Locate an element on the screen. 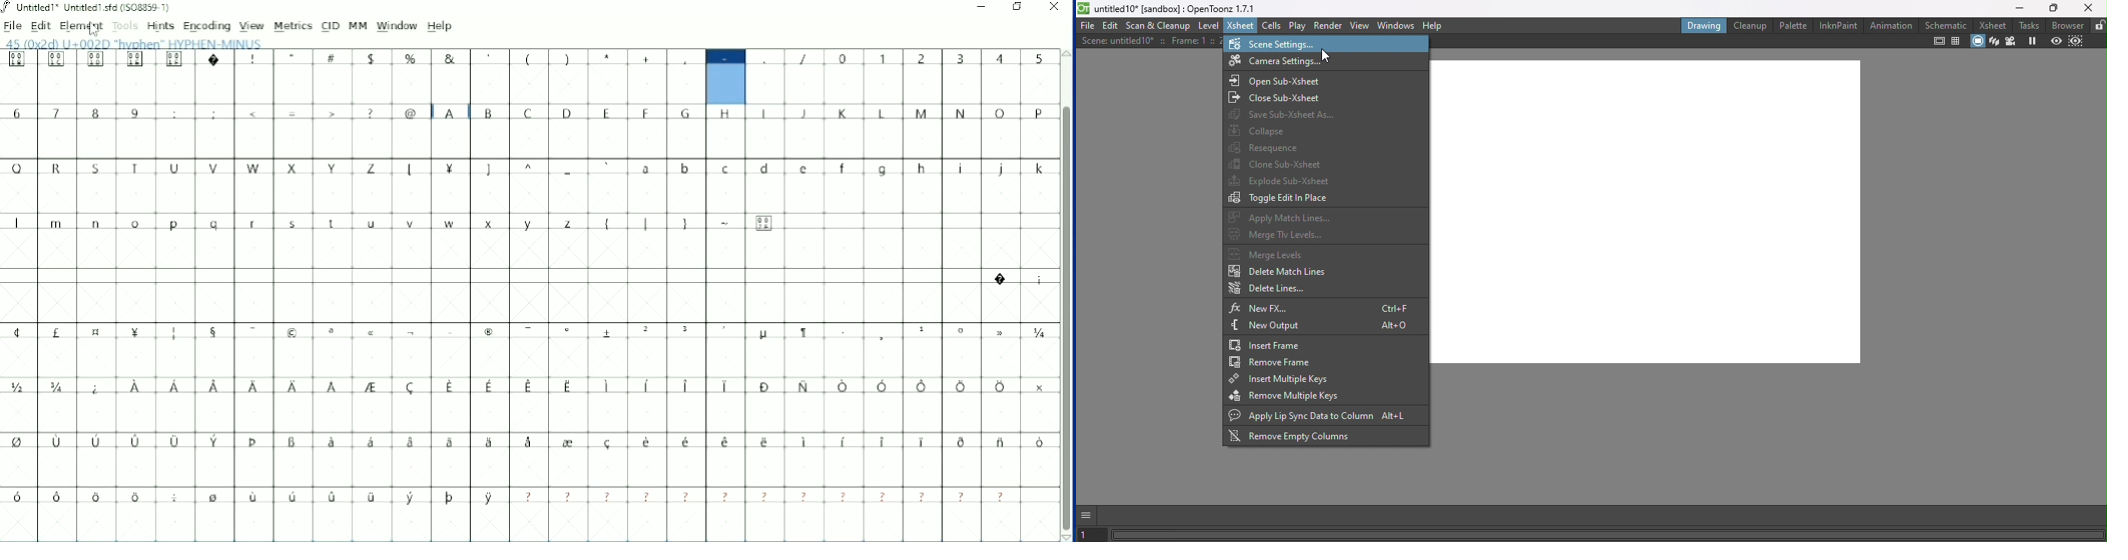 The image size is (2128, 560). Safe area is located at coordinates (1938, 42).